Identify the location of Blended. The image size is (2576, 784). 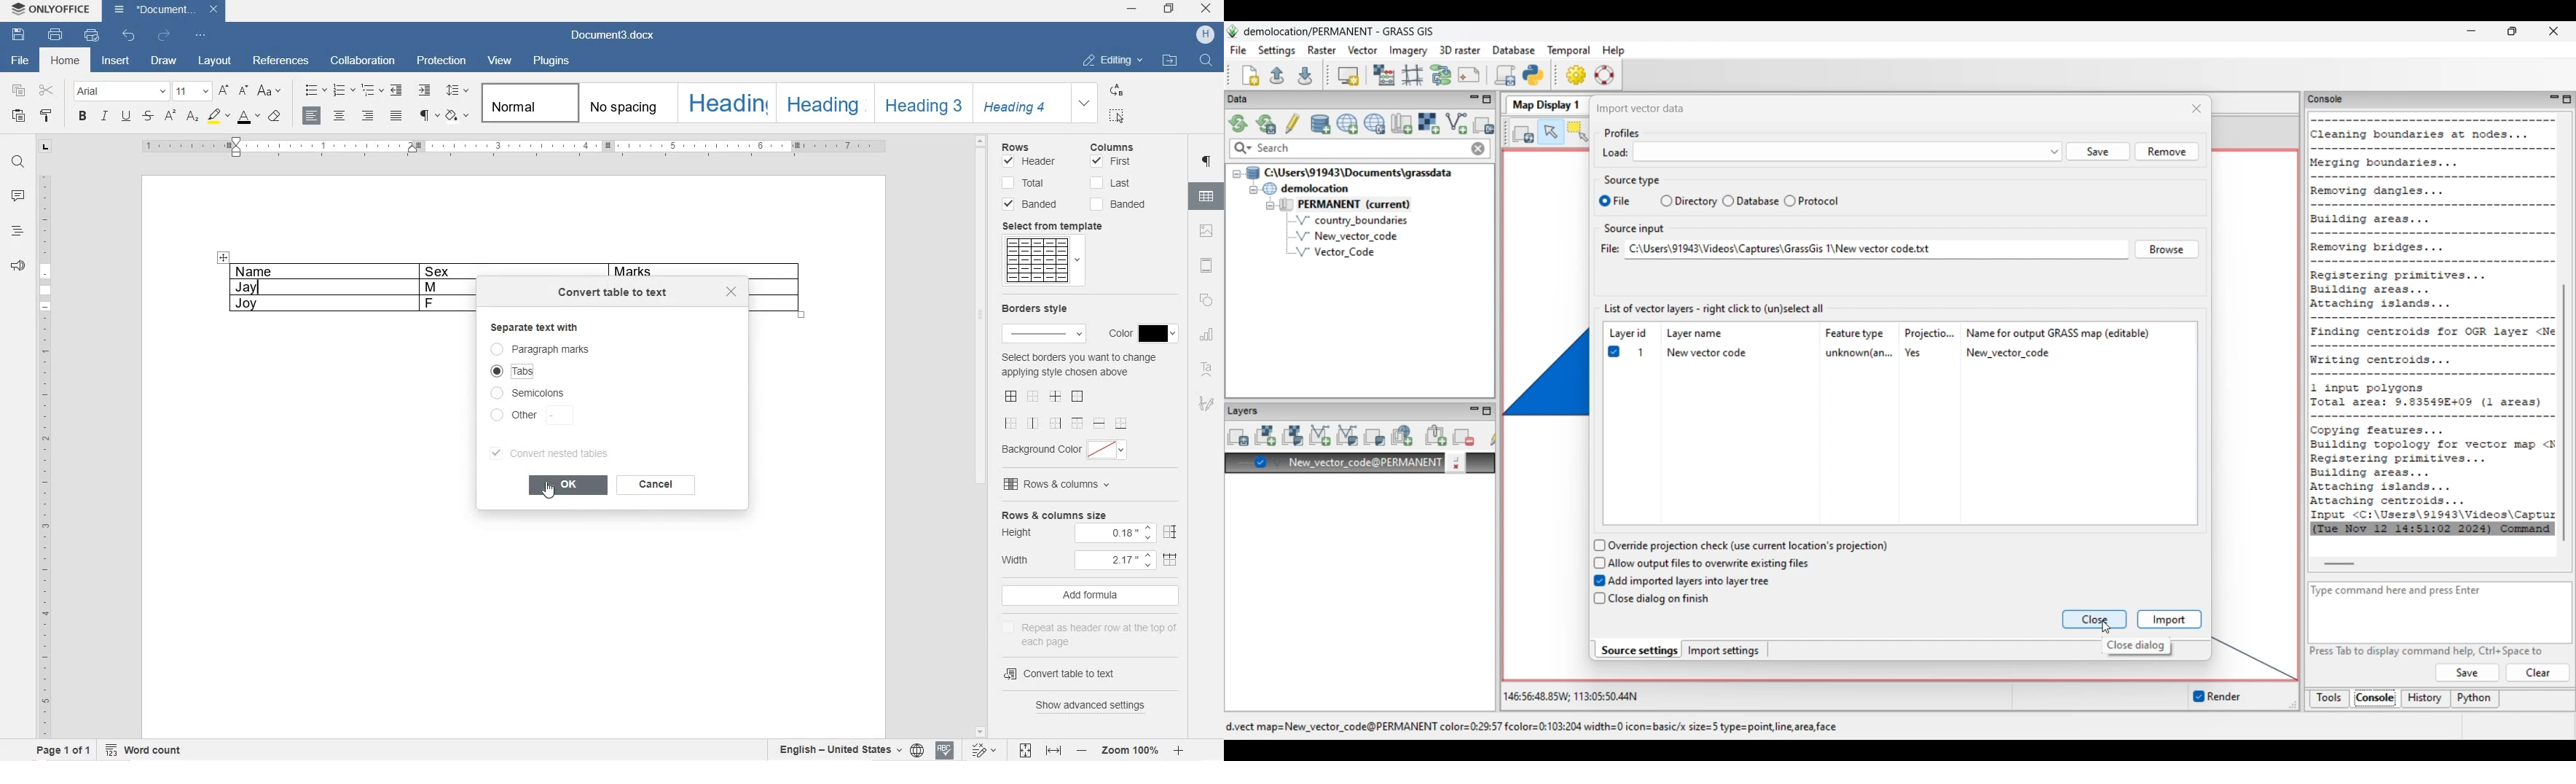
(1034, 204).